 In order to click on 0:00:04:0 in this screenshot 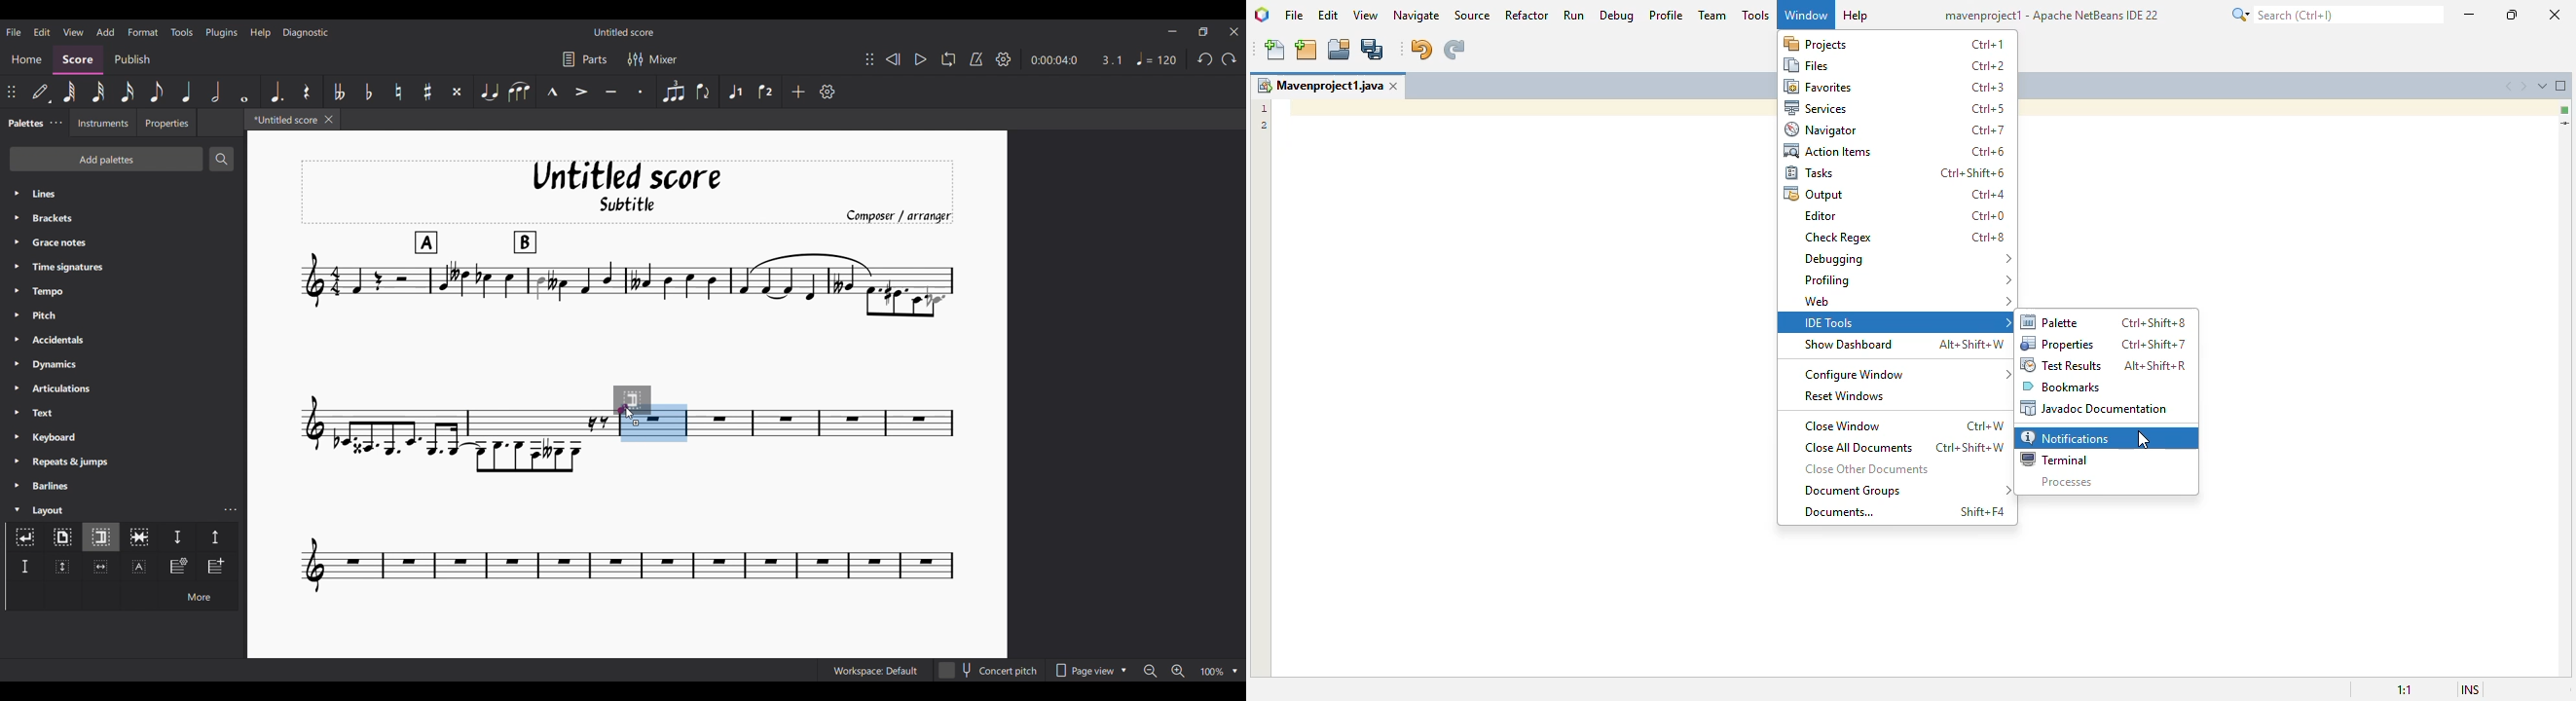, I will do `click(1054, 60)`.